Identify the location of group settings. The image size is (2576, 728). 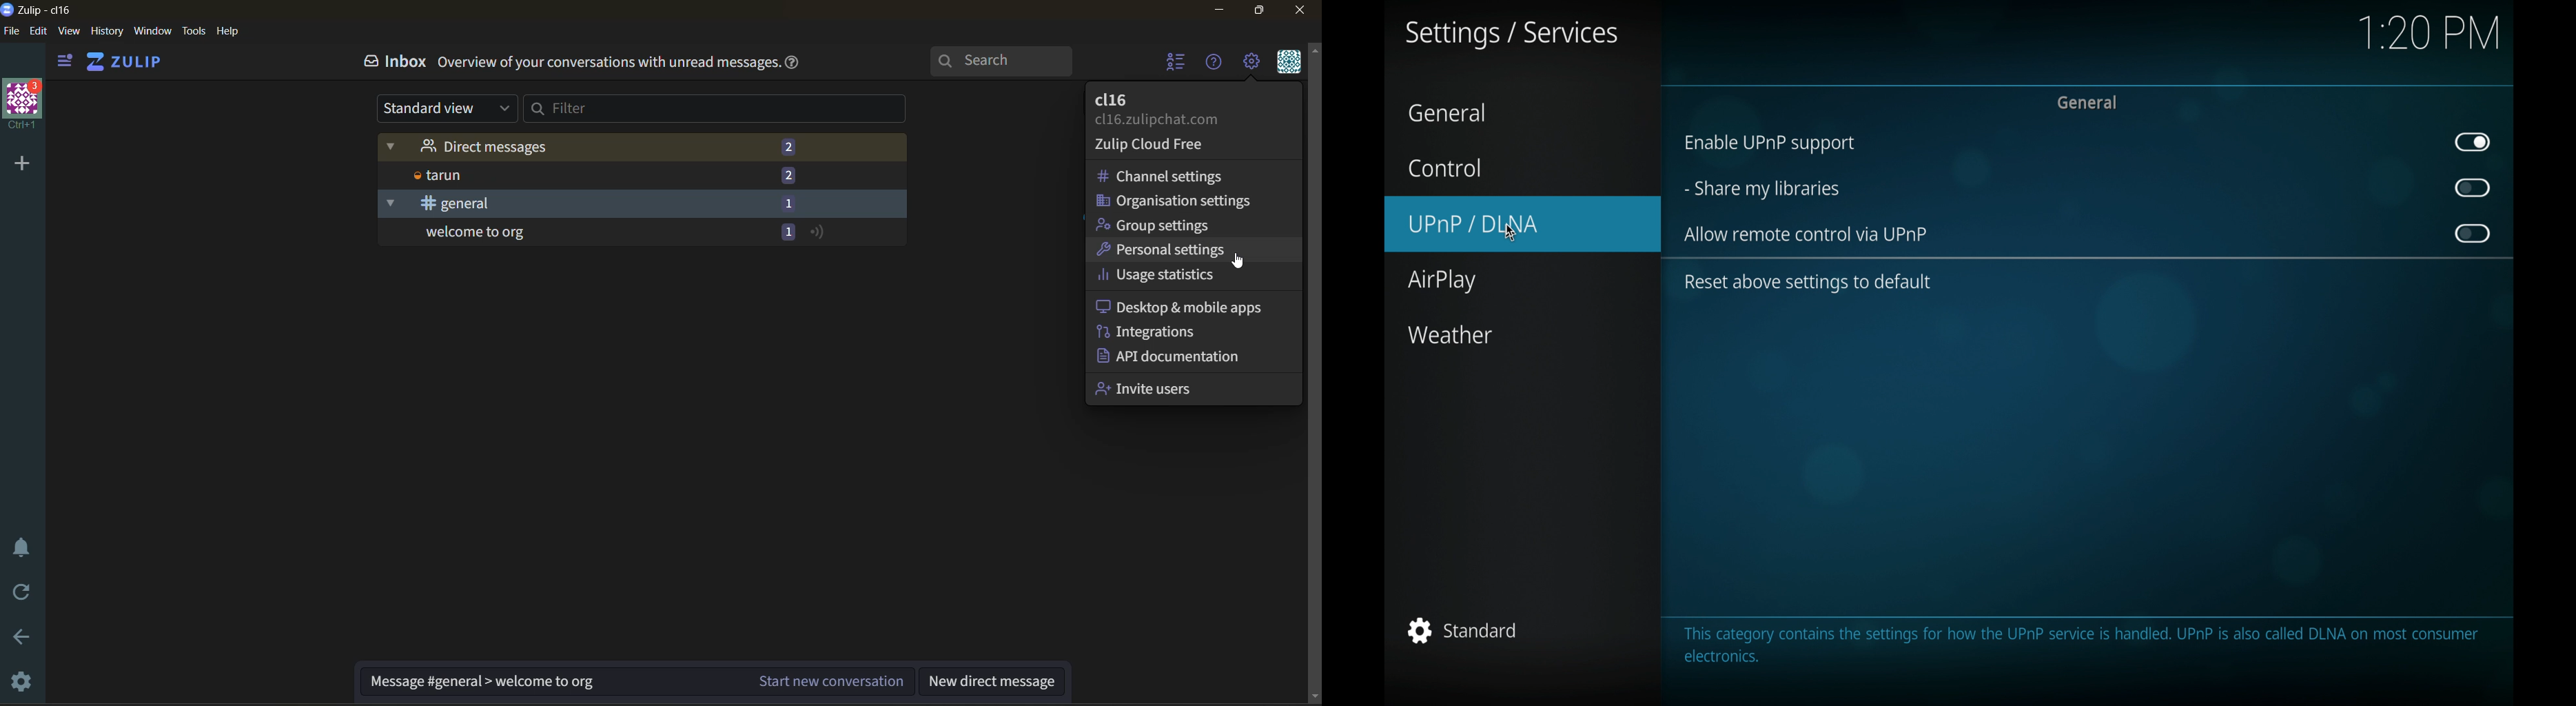
(1192, 225).